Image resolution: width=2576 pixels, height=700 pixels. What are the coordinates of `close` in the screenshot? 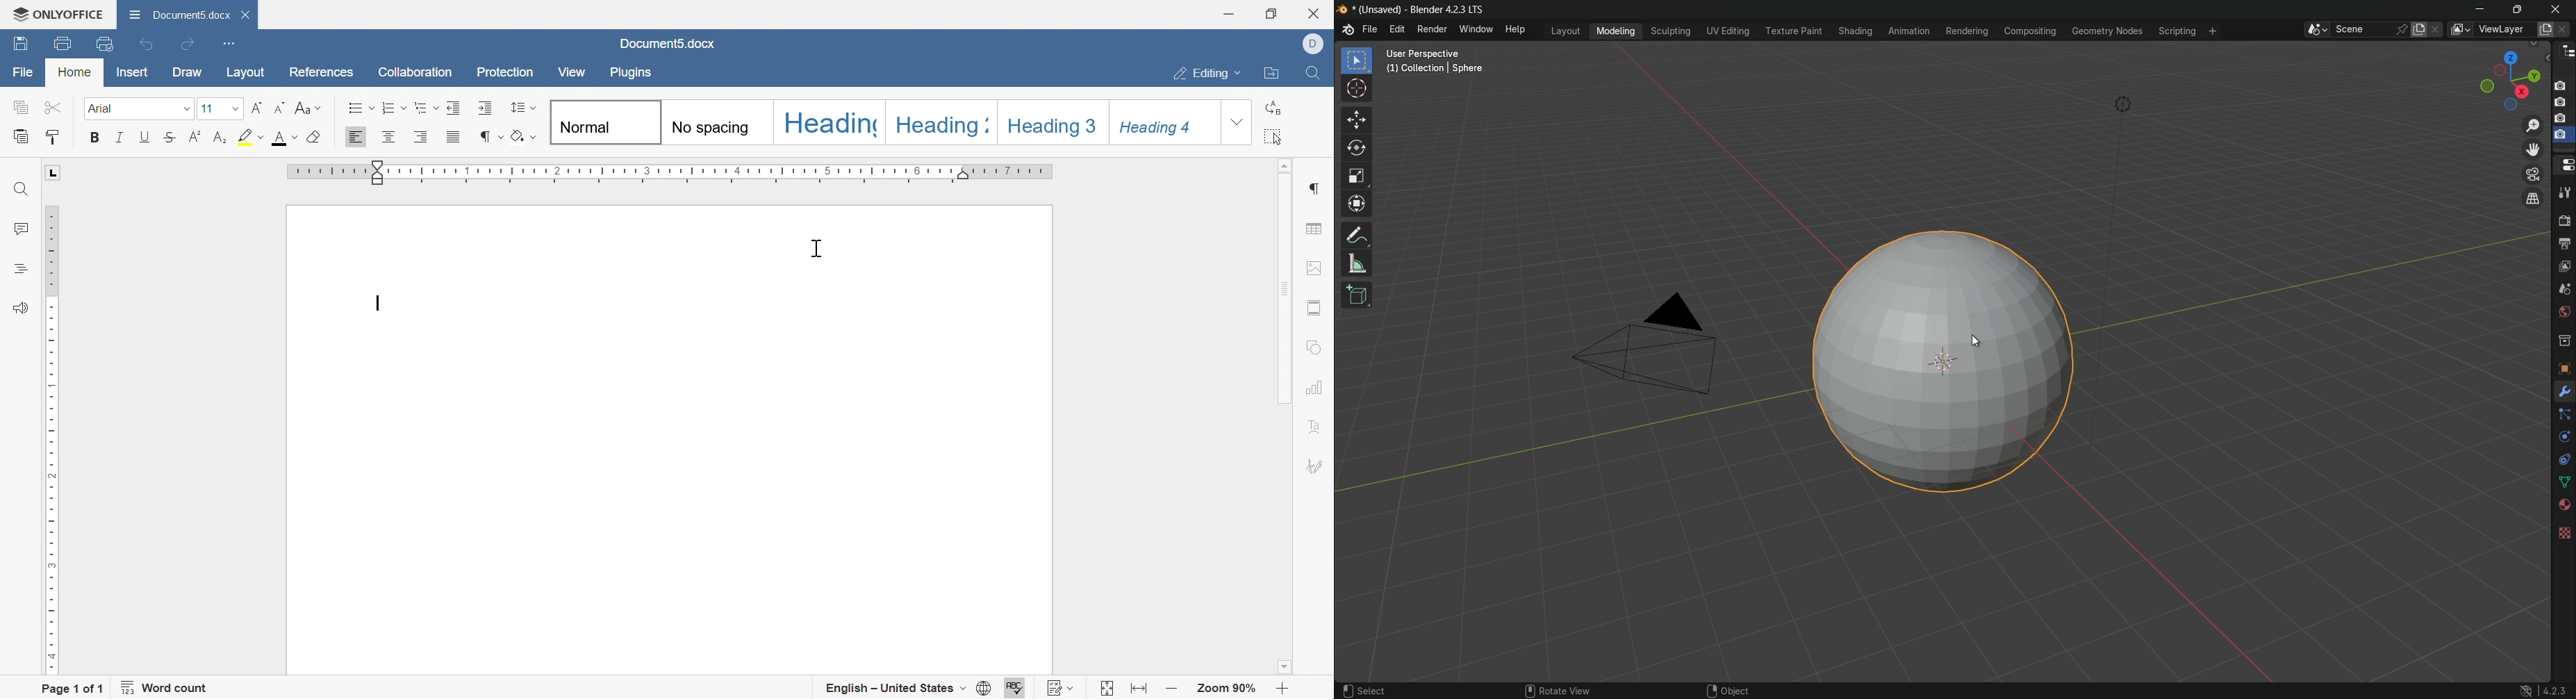 It's located at (245, 15).